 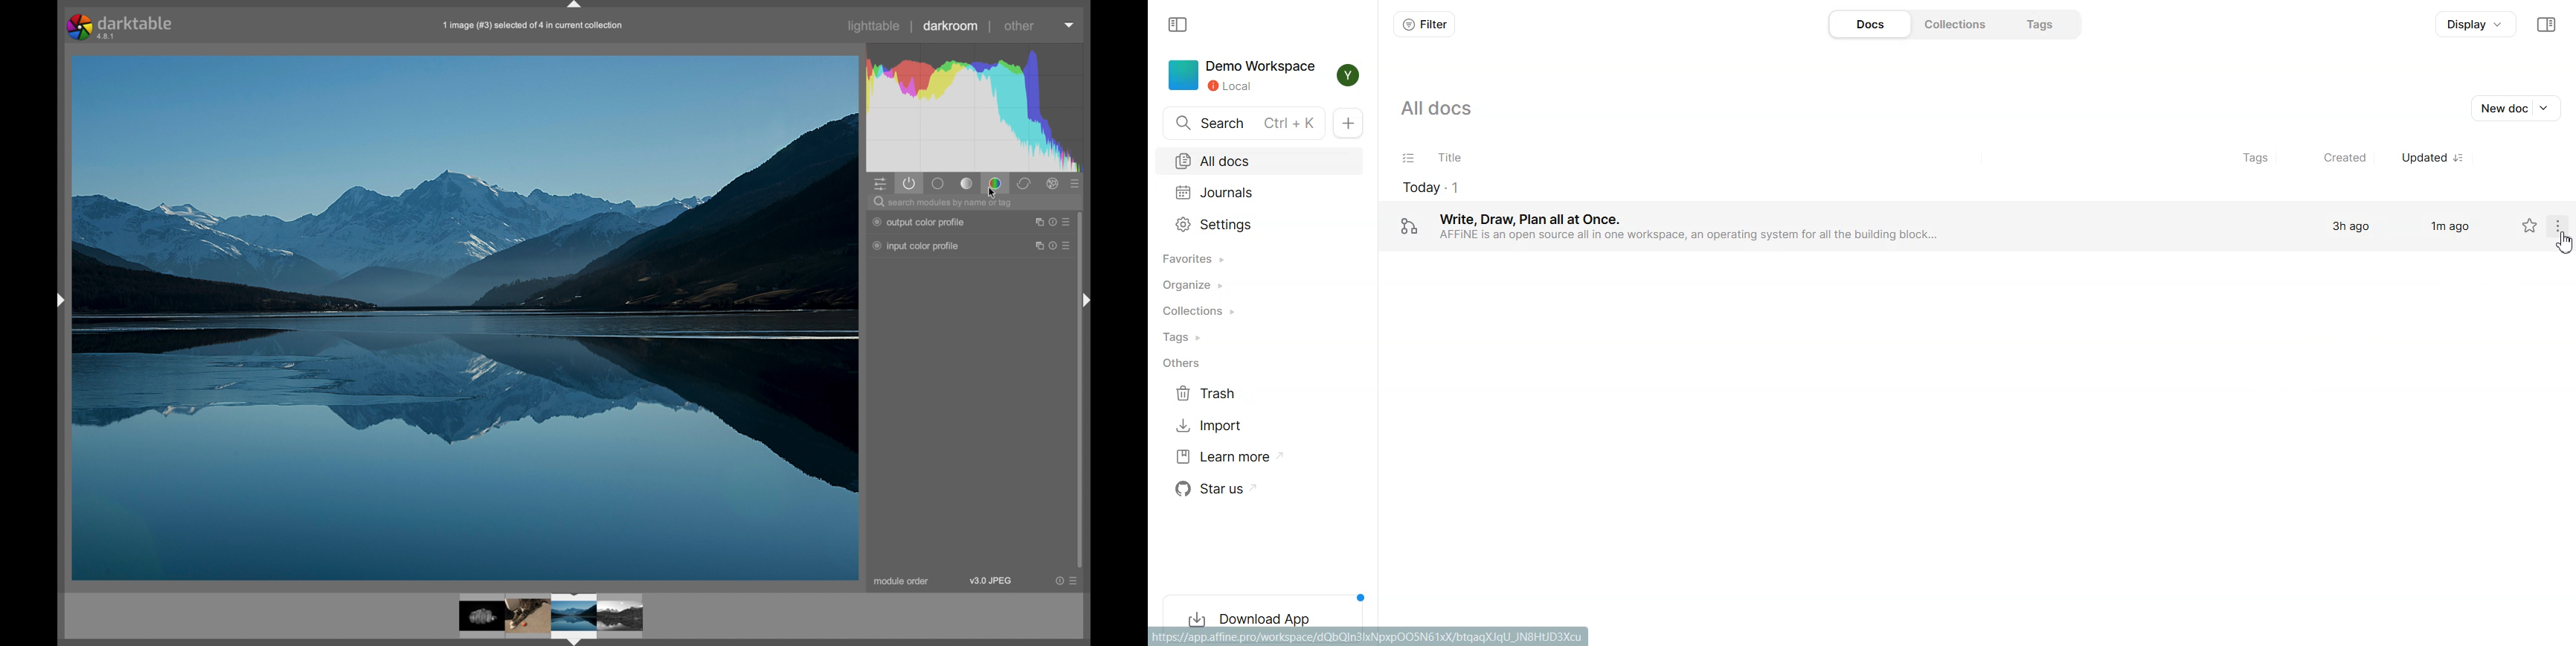 I want to click on darkroom, so click(x=951, y=26).